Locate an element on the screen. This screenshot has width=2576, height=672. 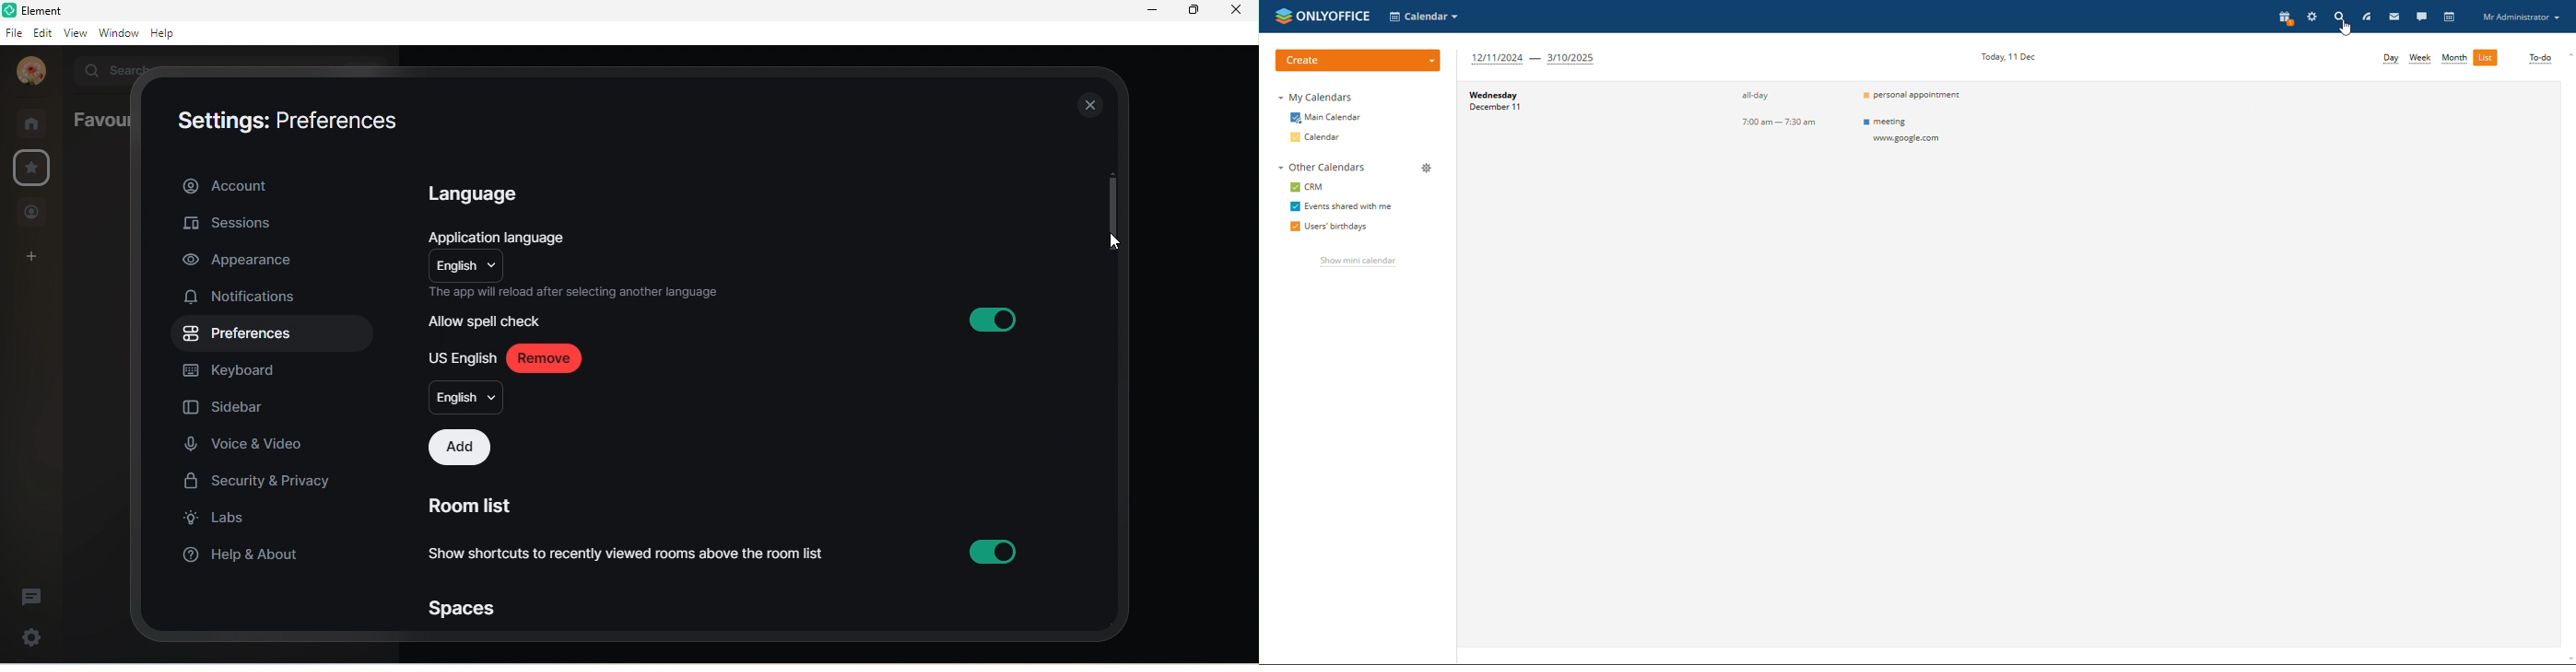
settings is located at coordinates (2313, 17).